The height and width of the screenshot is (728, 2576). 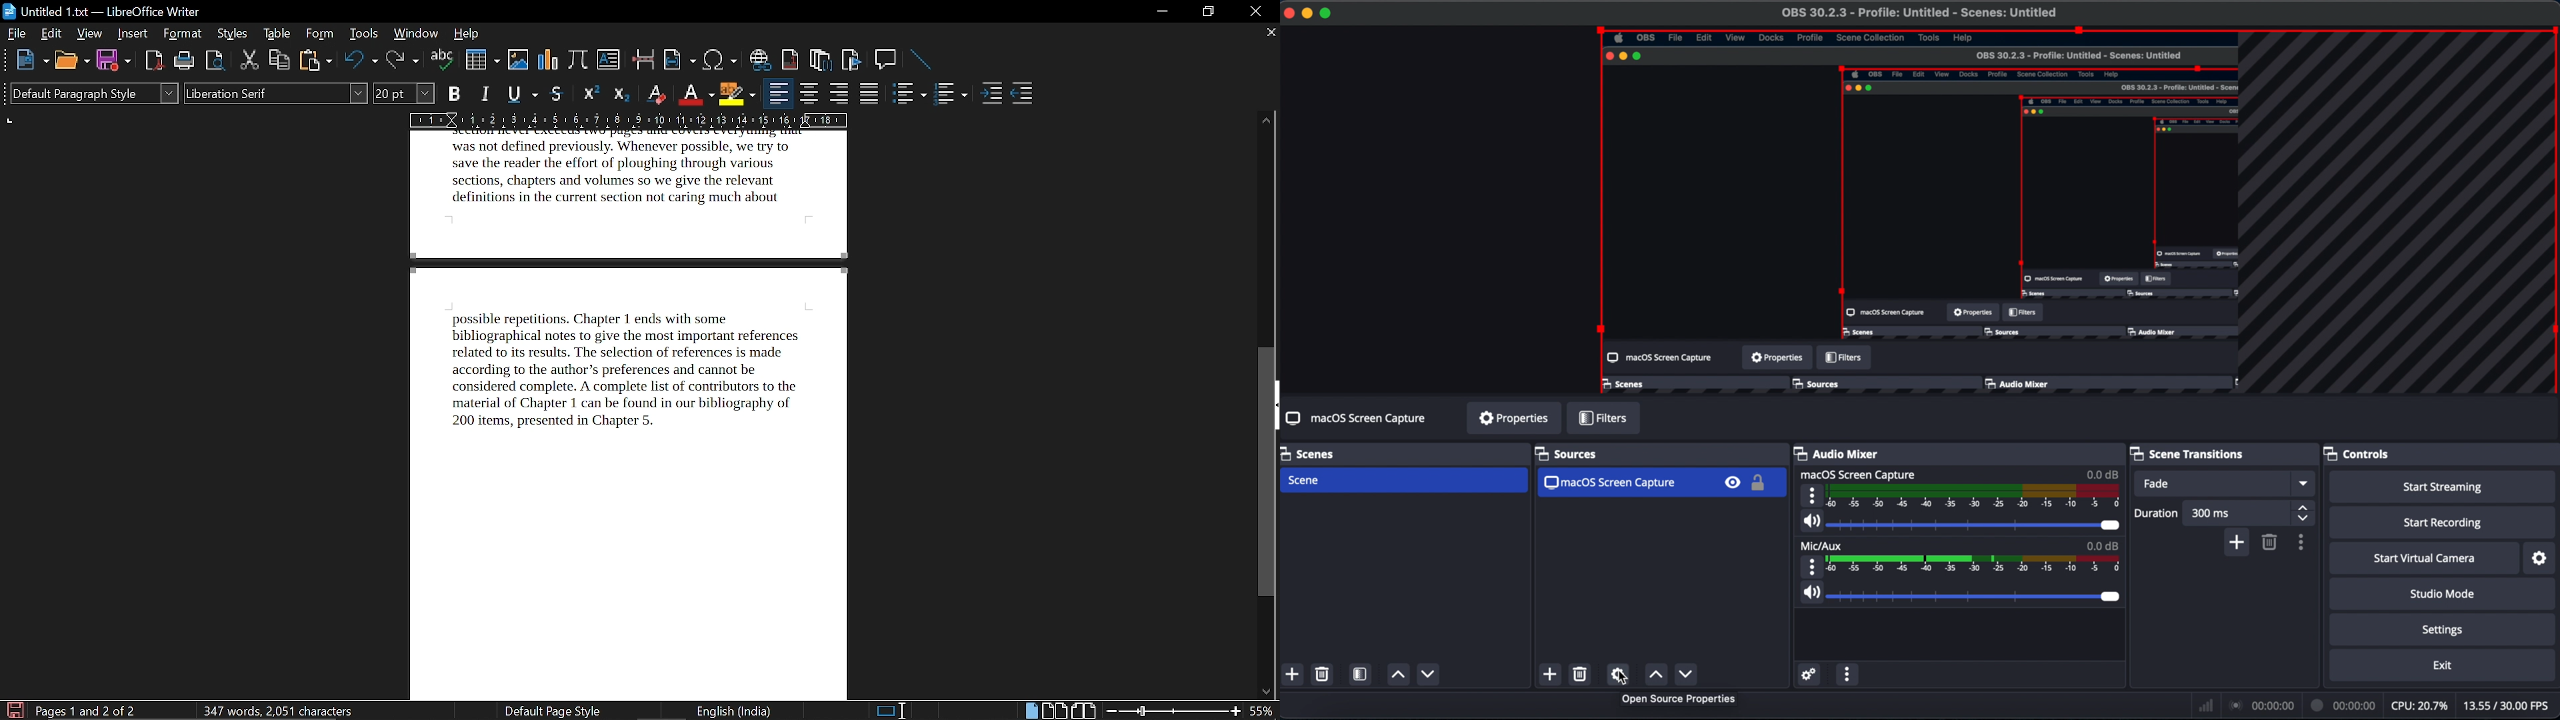 What do you see at coordinates (183, 34) in the screenshot?
I see `format` at bounding box center [183, 34].